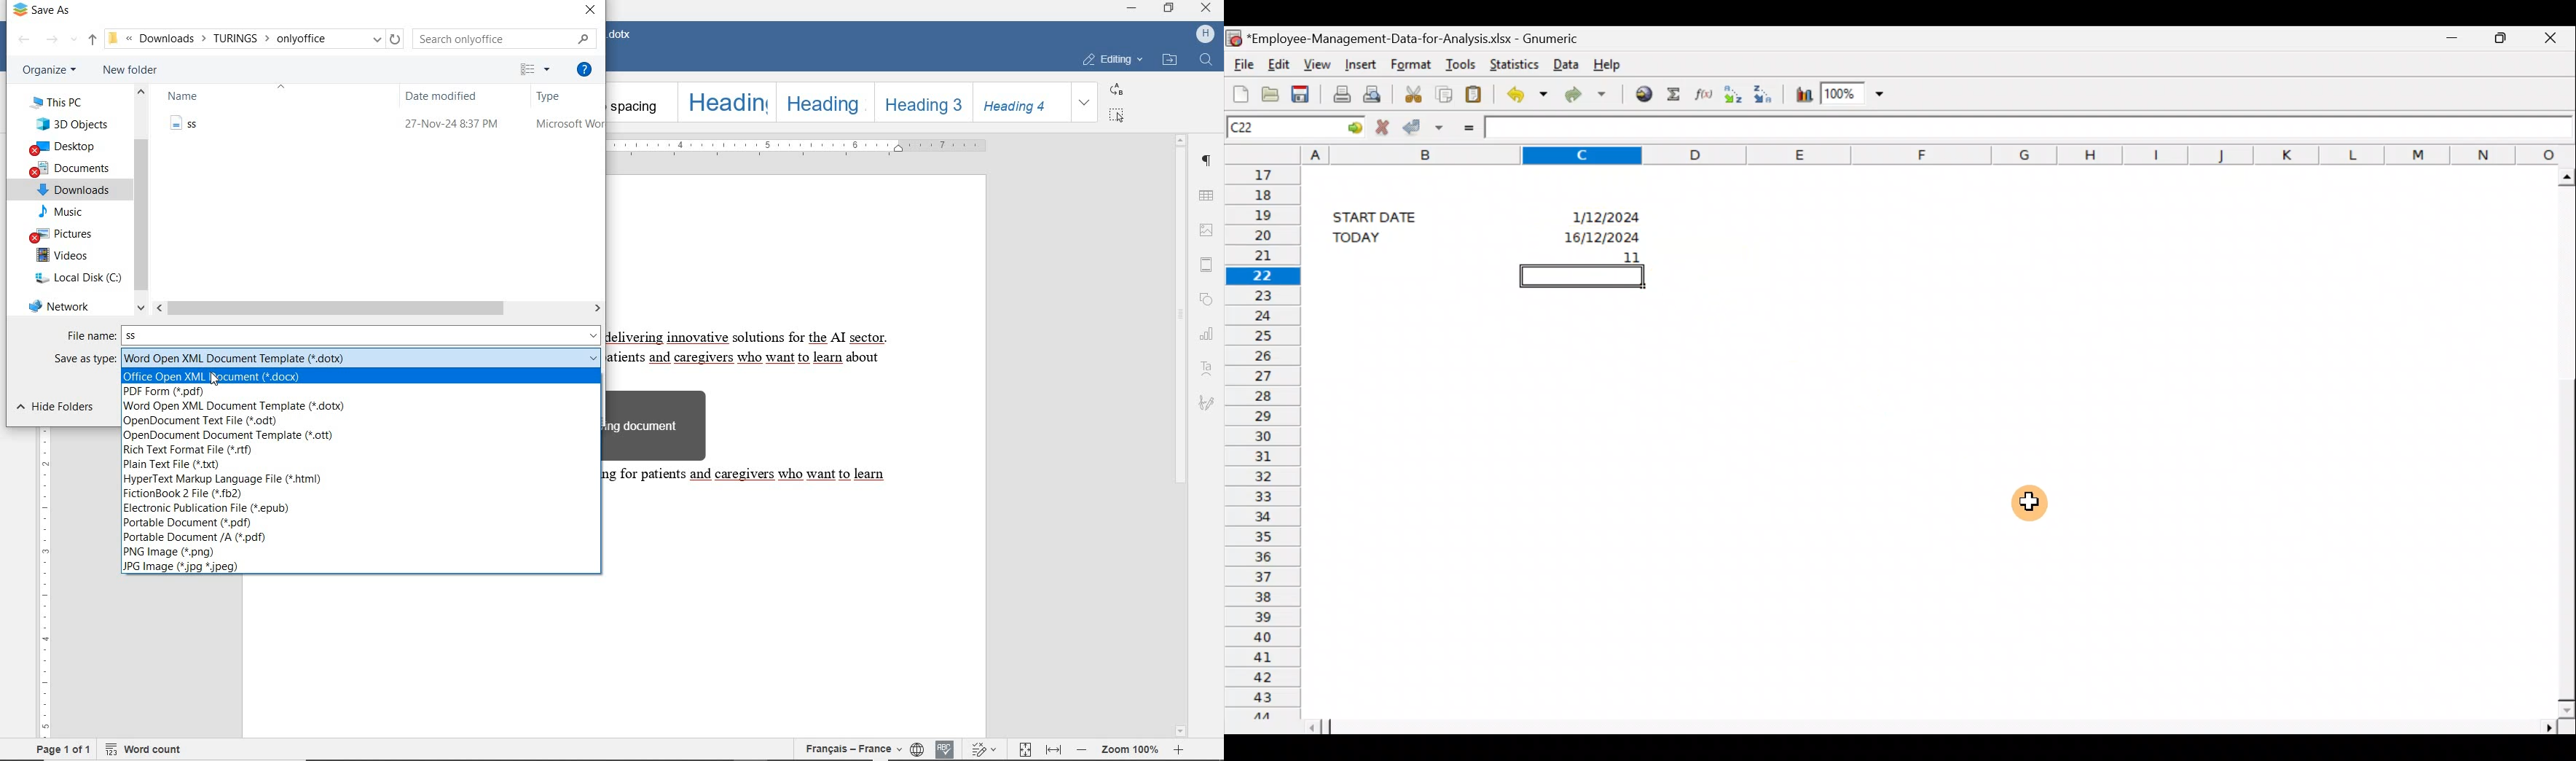 This screenshot has width=2576, height=784. What do you see at coordinates (162, 308) in the screenshot?
I see `scroll left` at bounding box center [162, 308].